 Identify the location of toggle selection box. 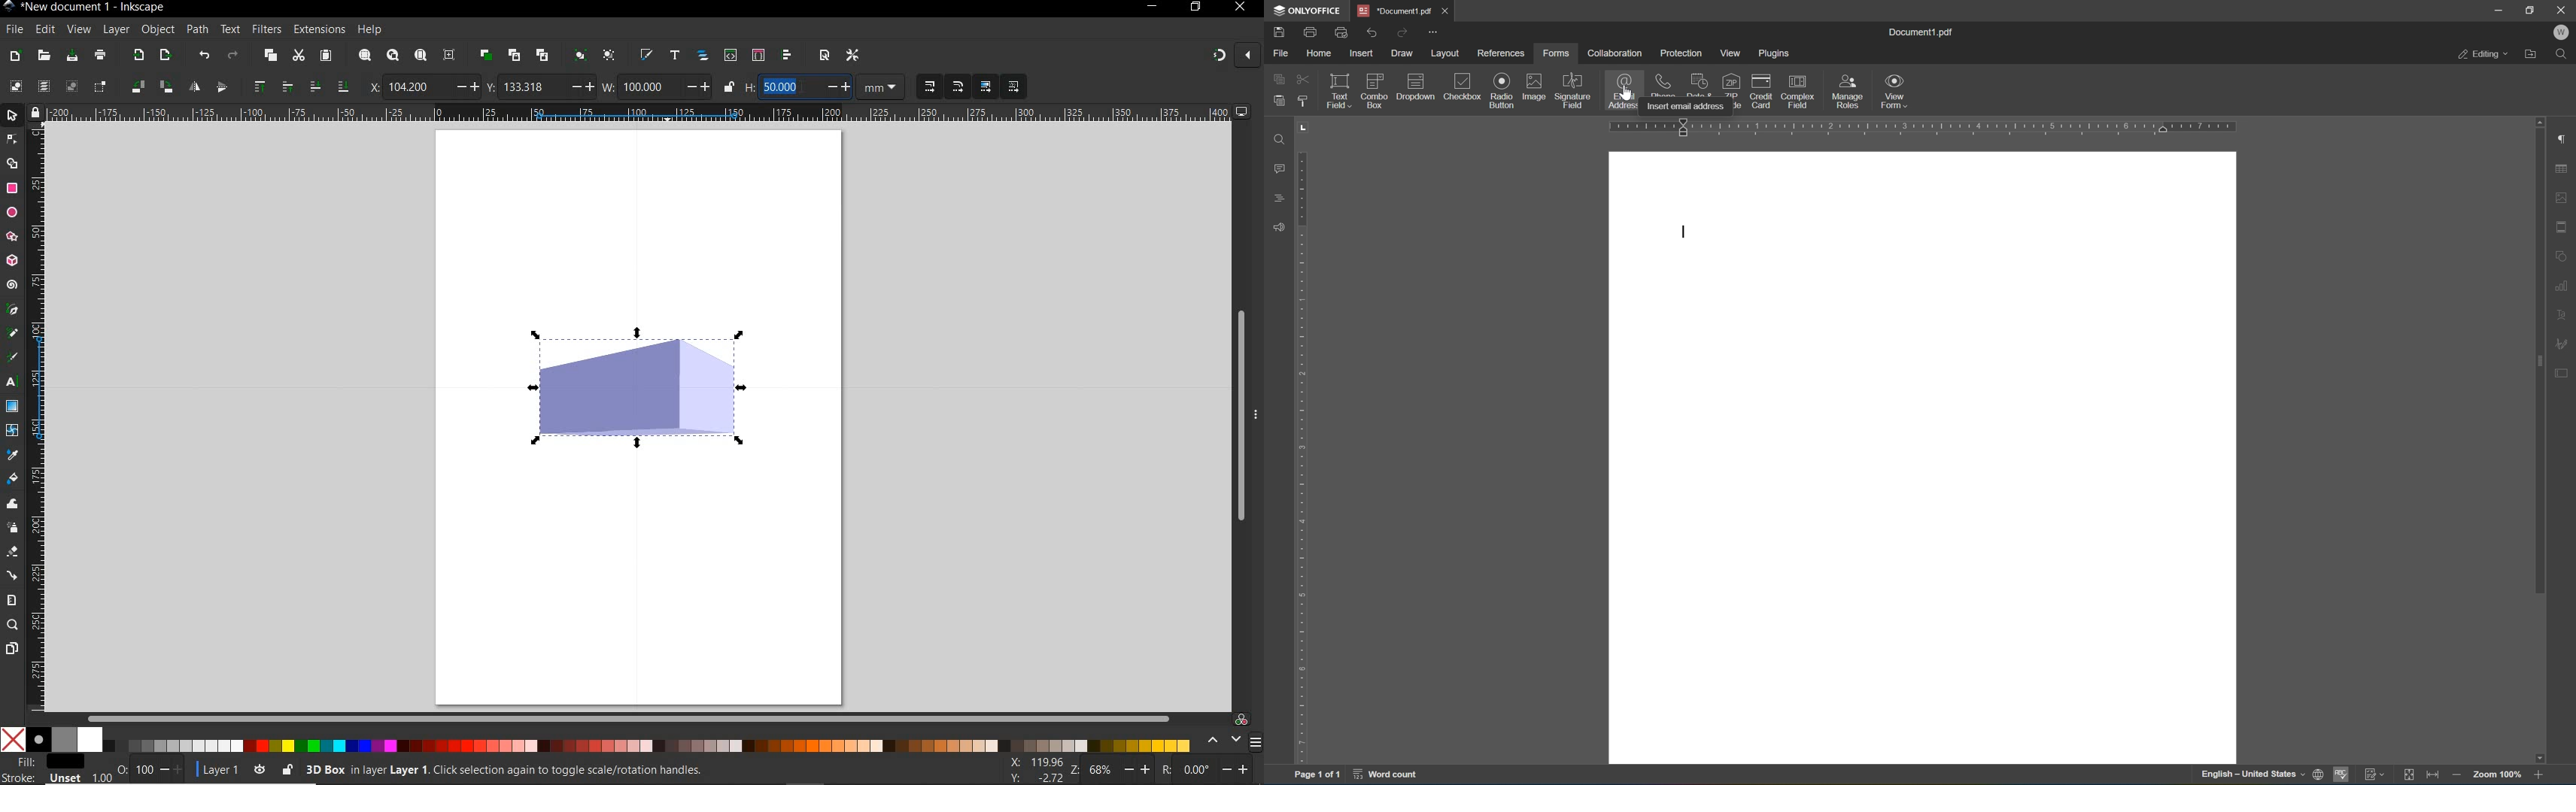
(101, 86).